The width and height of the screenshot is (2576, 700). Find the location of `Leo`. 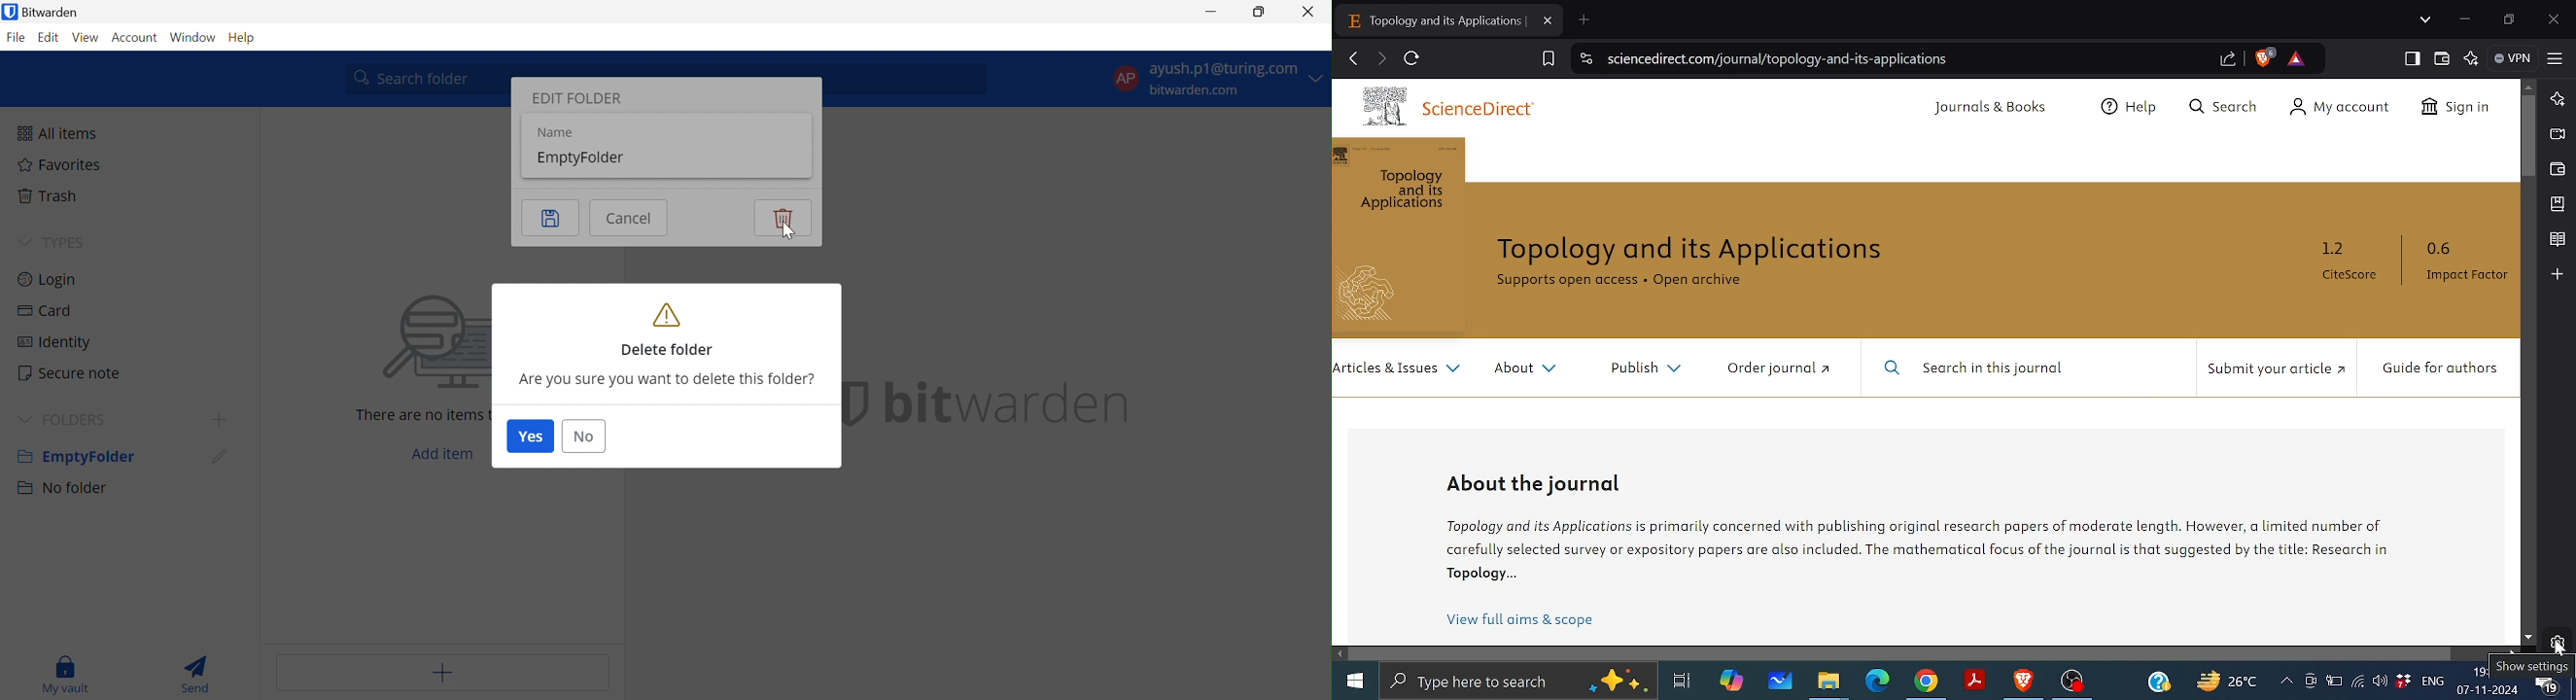

Leo is located at coordinates (2557, 98).